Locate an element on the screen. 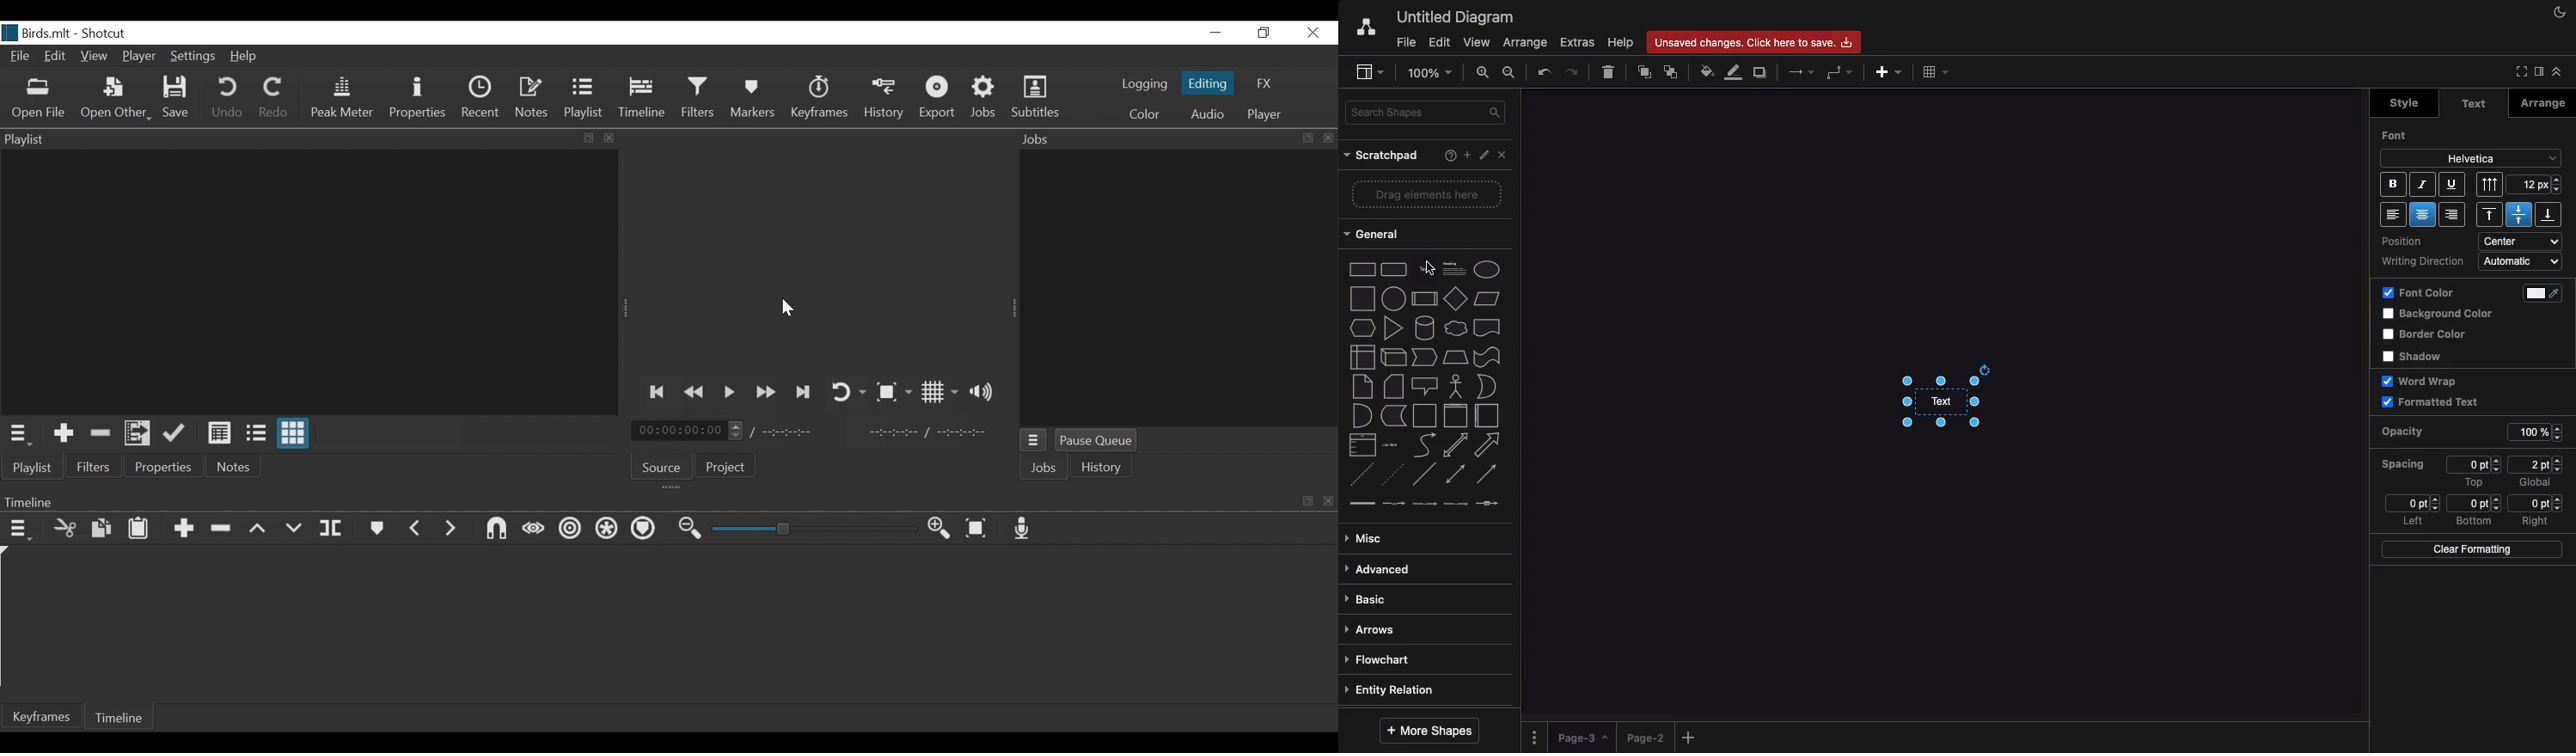 Image resolution: width=2576 pixels, height=756 pixels. Page 2 is located at coordinates (1643, 737).